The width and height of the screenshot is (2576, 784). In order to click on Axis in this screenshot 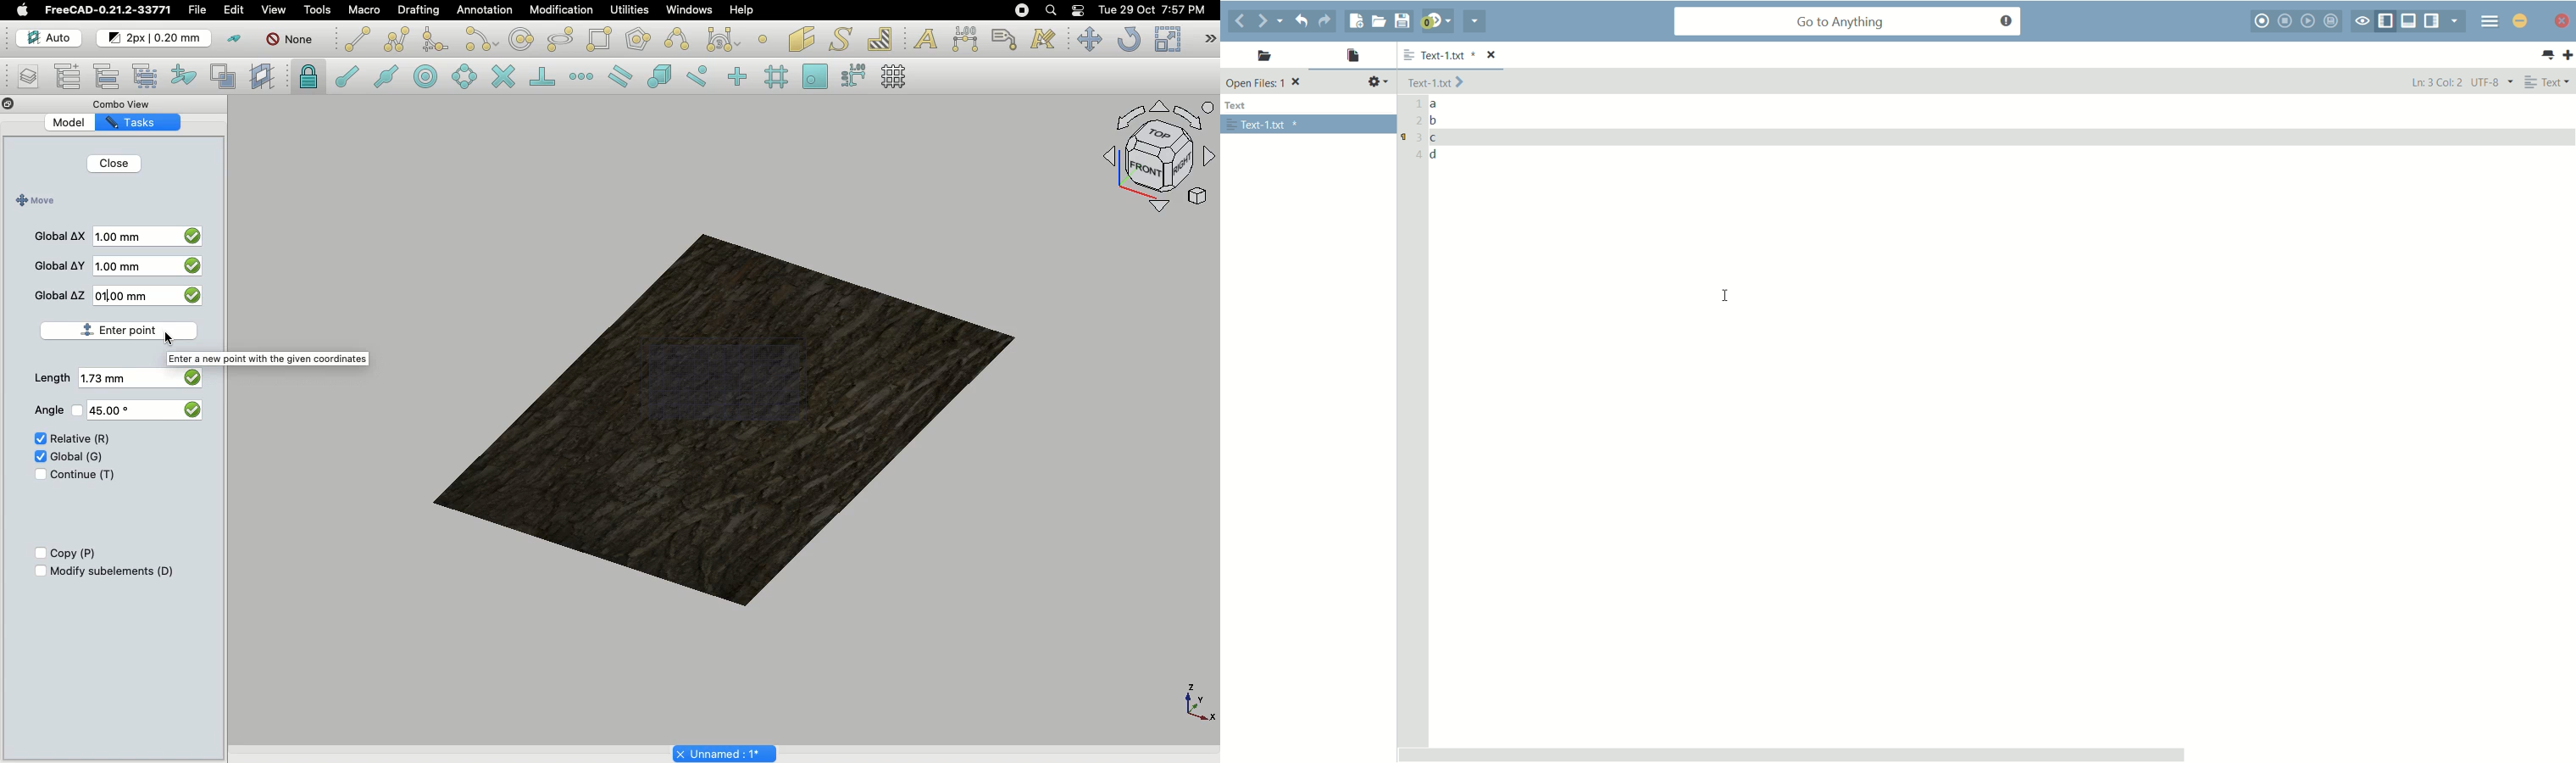, I will do `click(1196, 701)`.